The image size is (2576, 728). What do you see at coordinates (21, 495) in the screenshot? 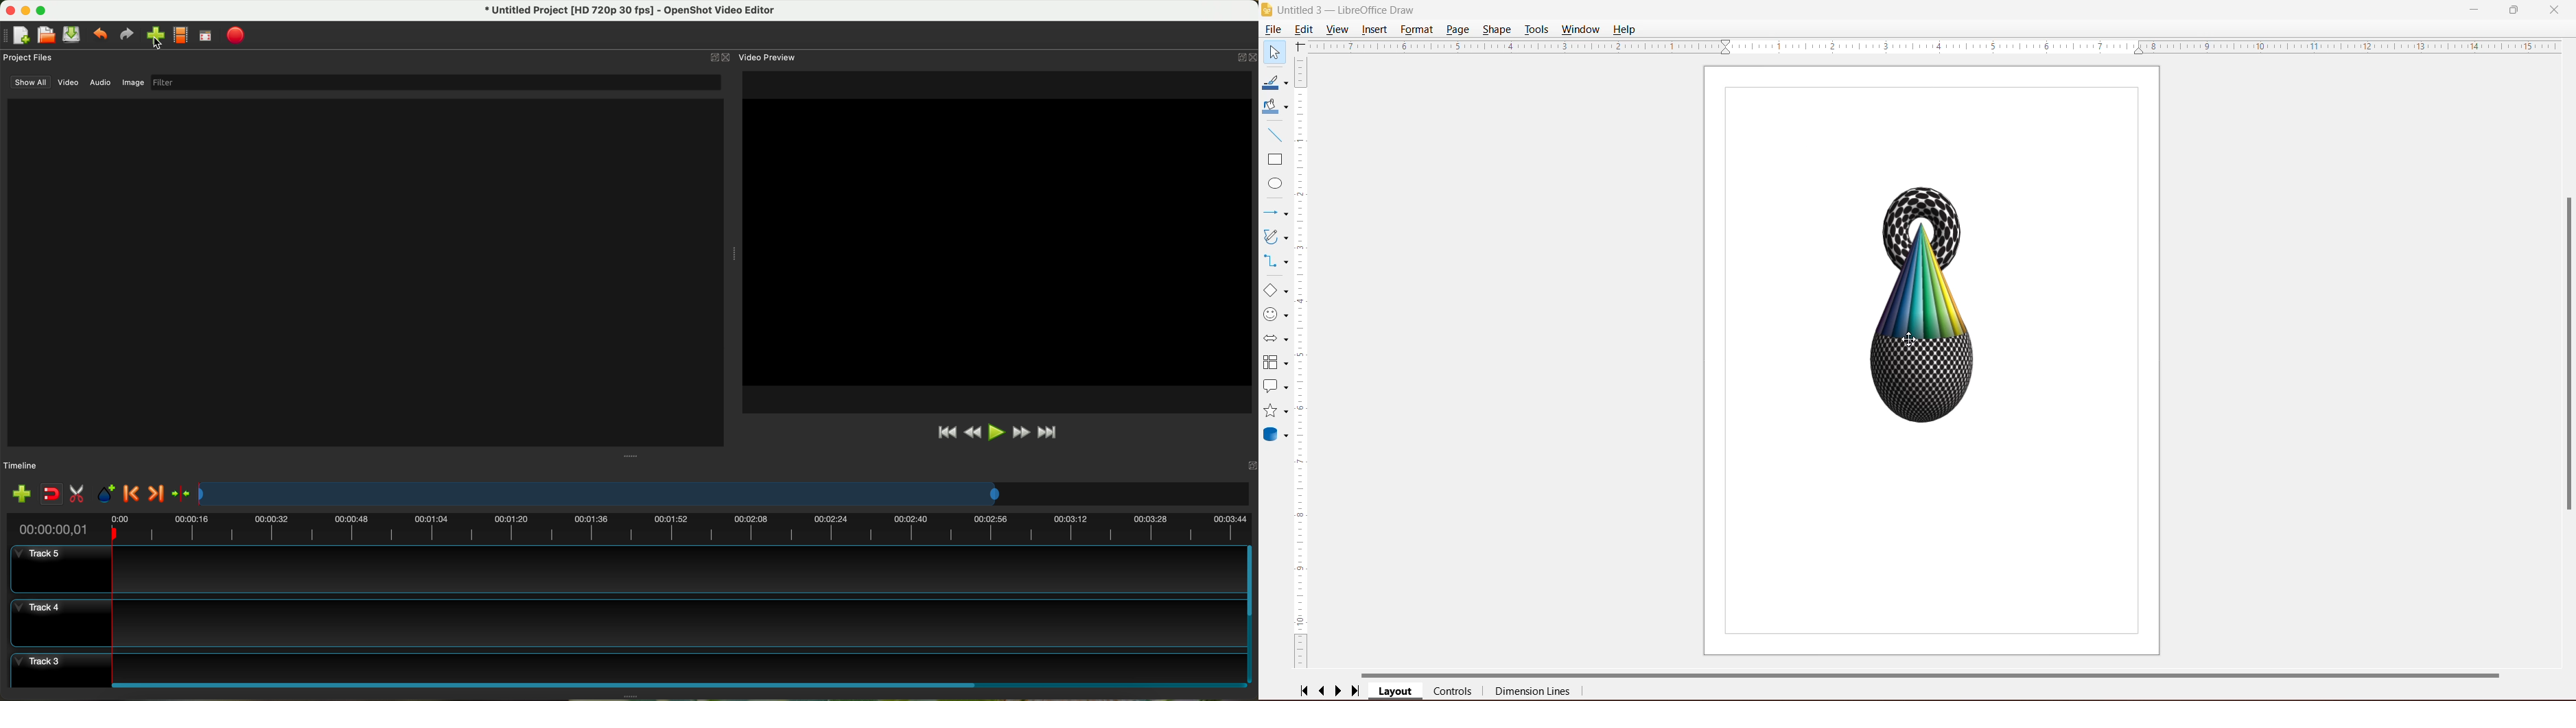
I see `import files` at bounding box center [21, 495].